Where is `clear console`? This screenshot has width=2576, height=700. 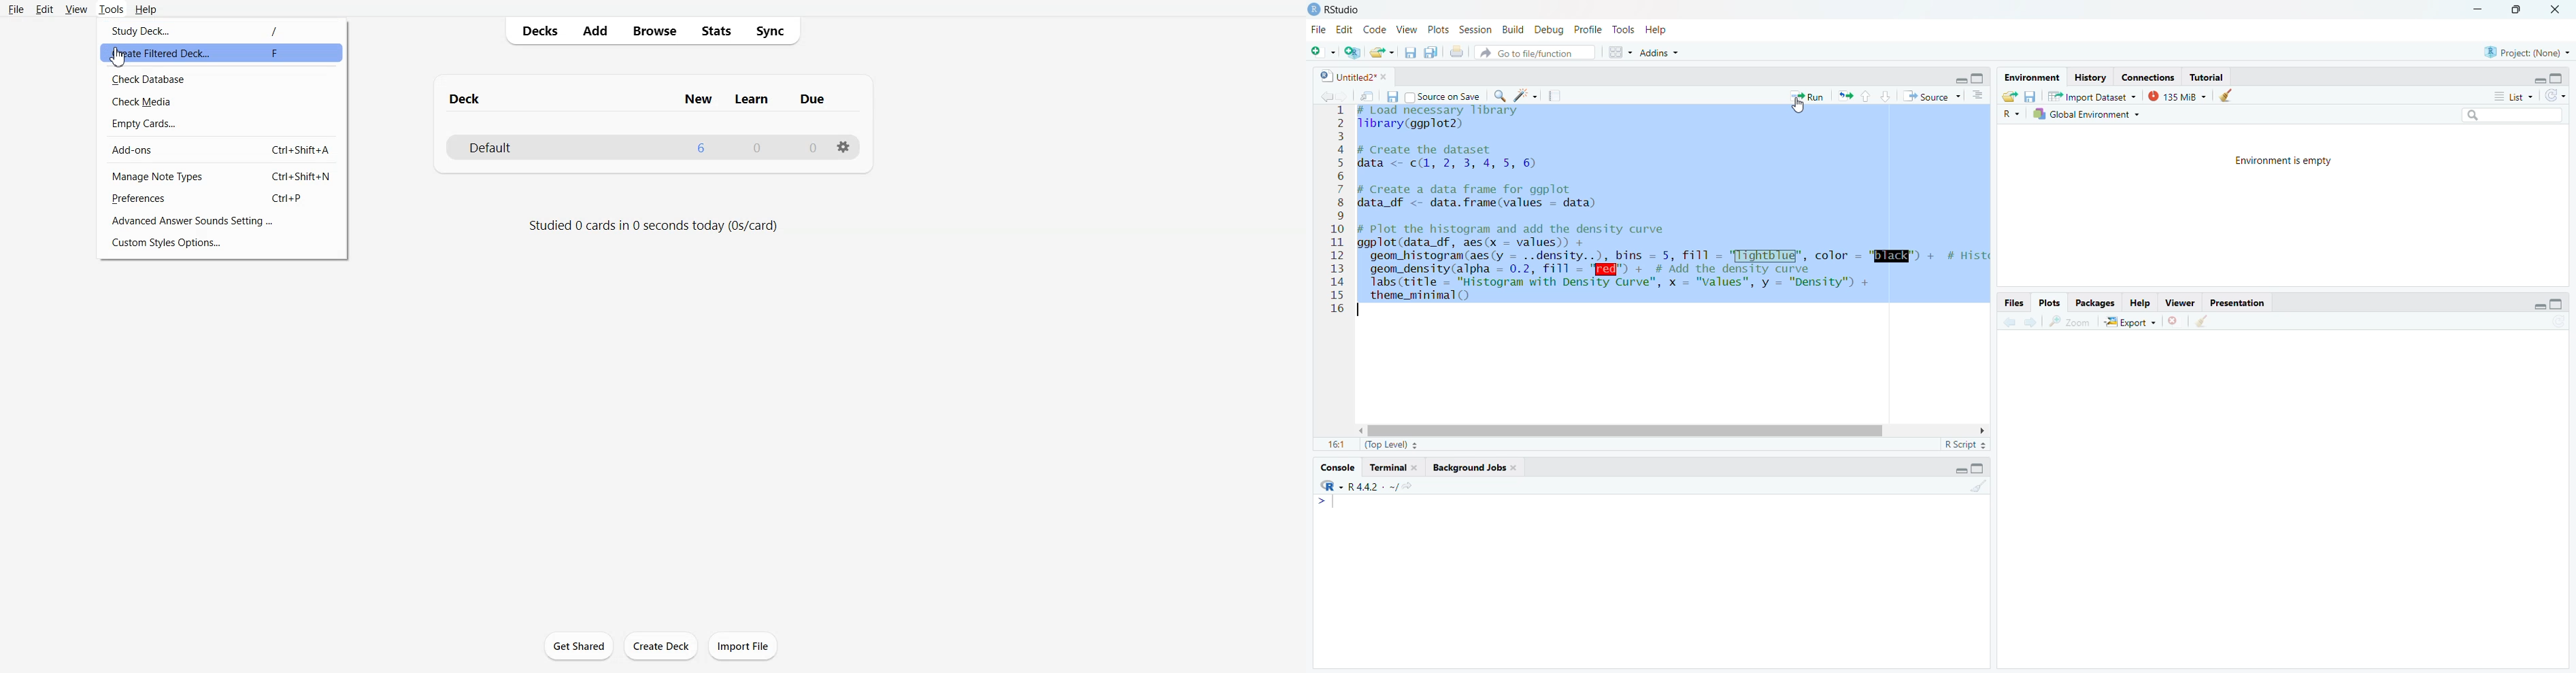
clear console is located at coordinates (1978, 487).